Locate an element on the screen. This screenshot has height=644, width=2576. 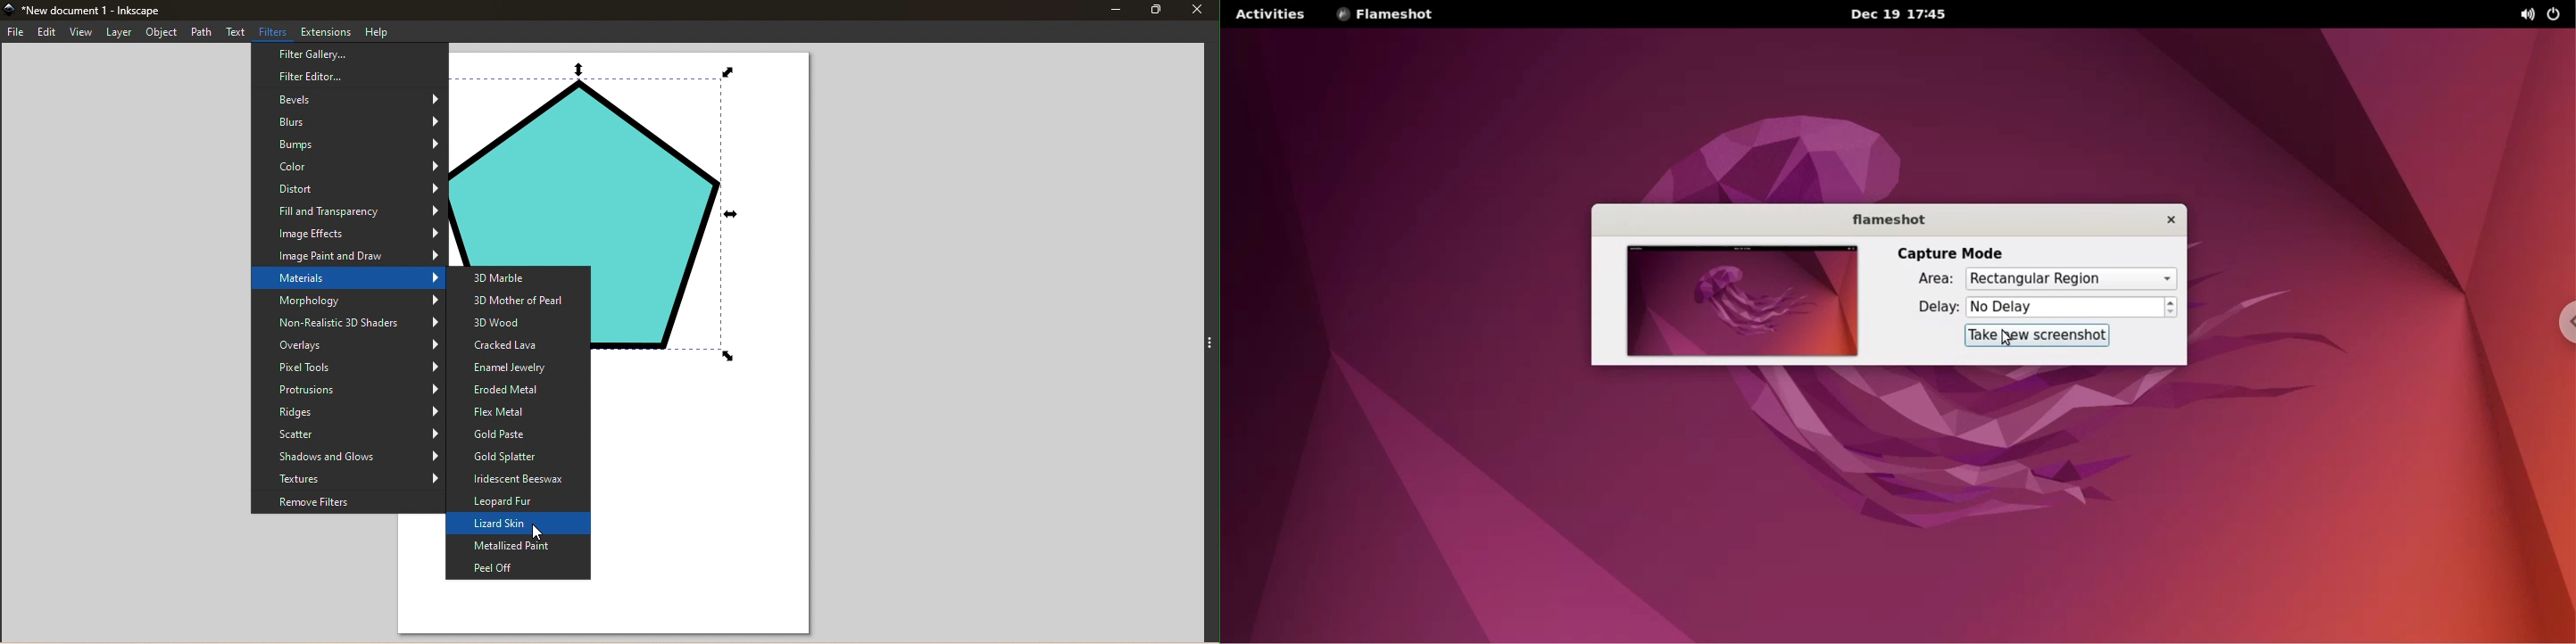
Image Effects is located at coordinates (348, 235).